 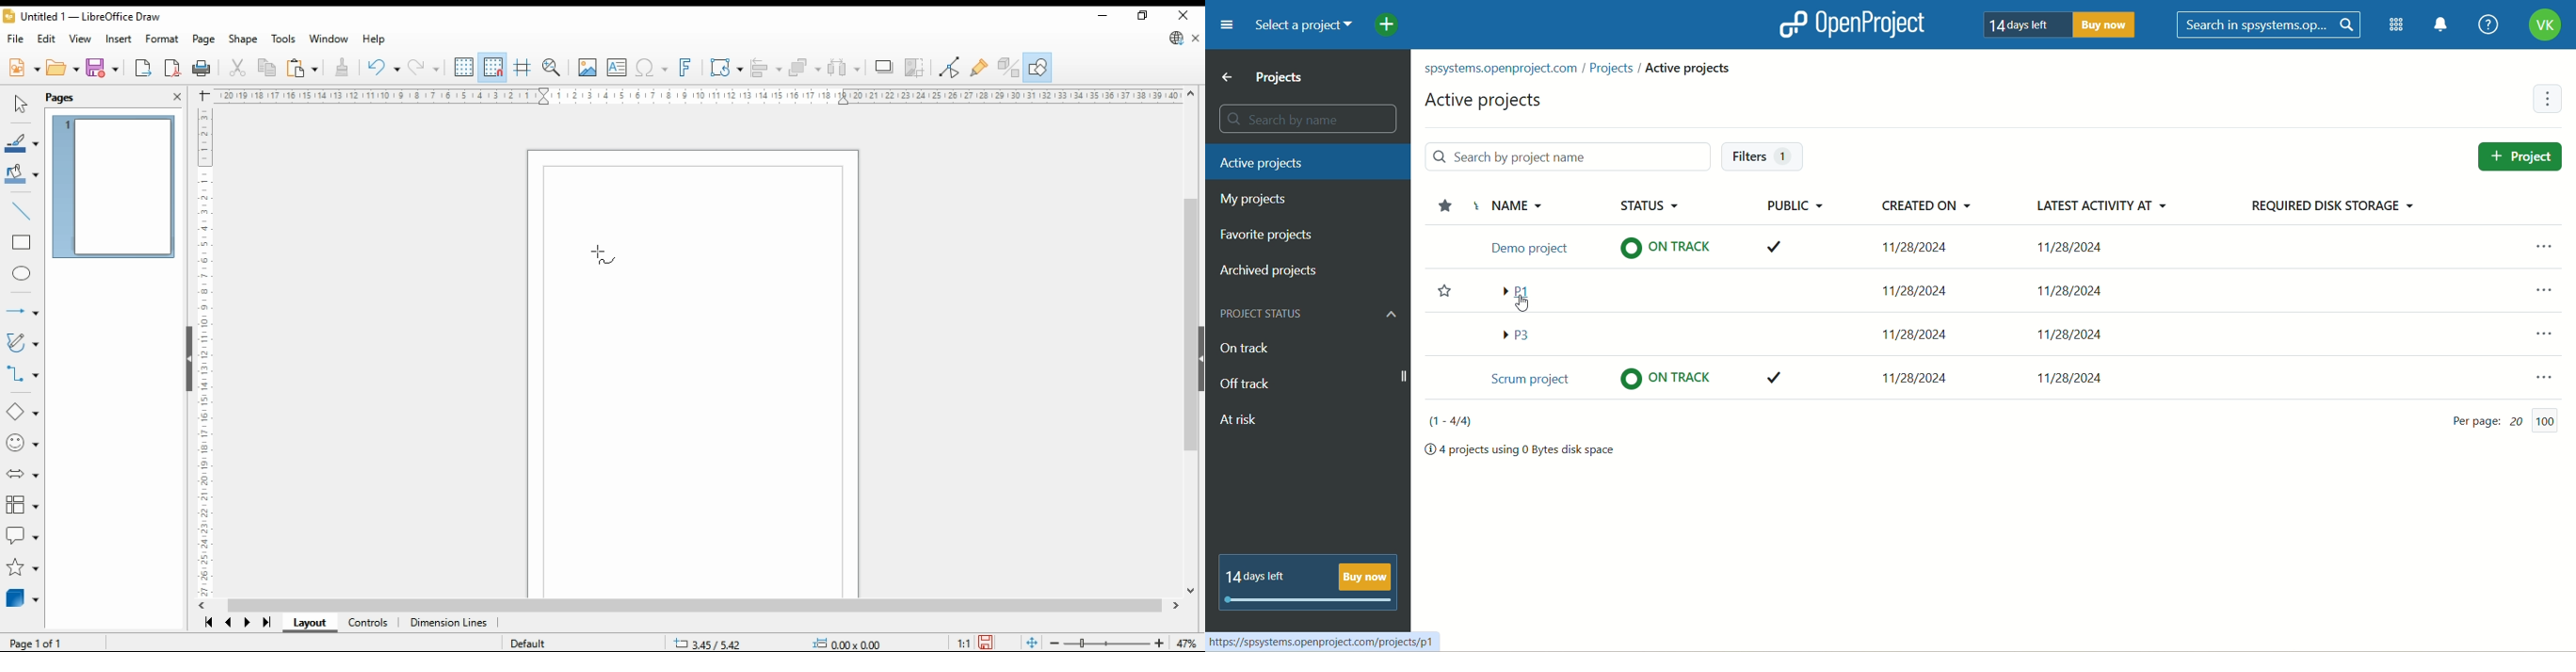 I want to click on public, so click(x=1791, y=206).